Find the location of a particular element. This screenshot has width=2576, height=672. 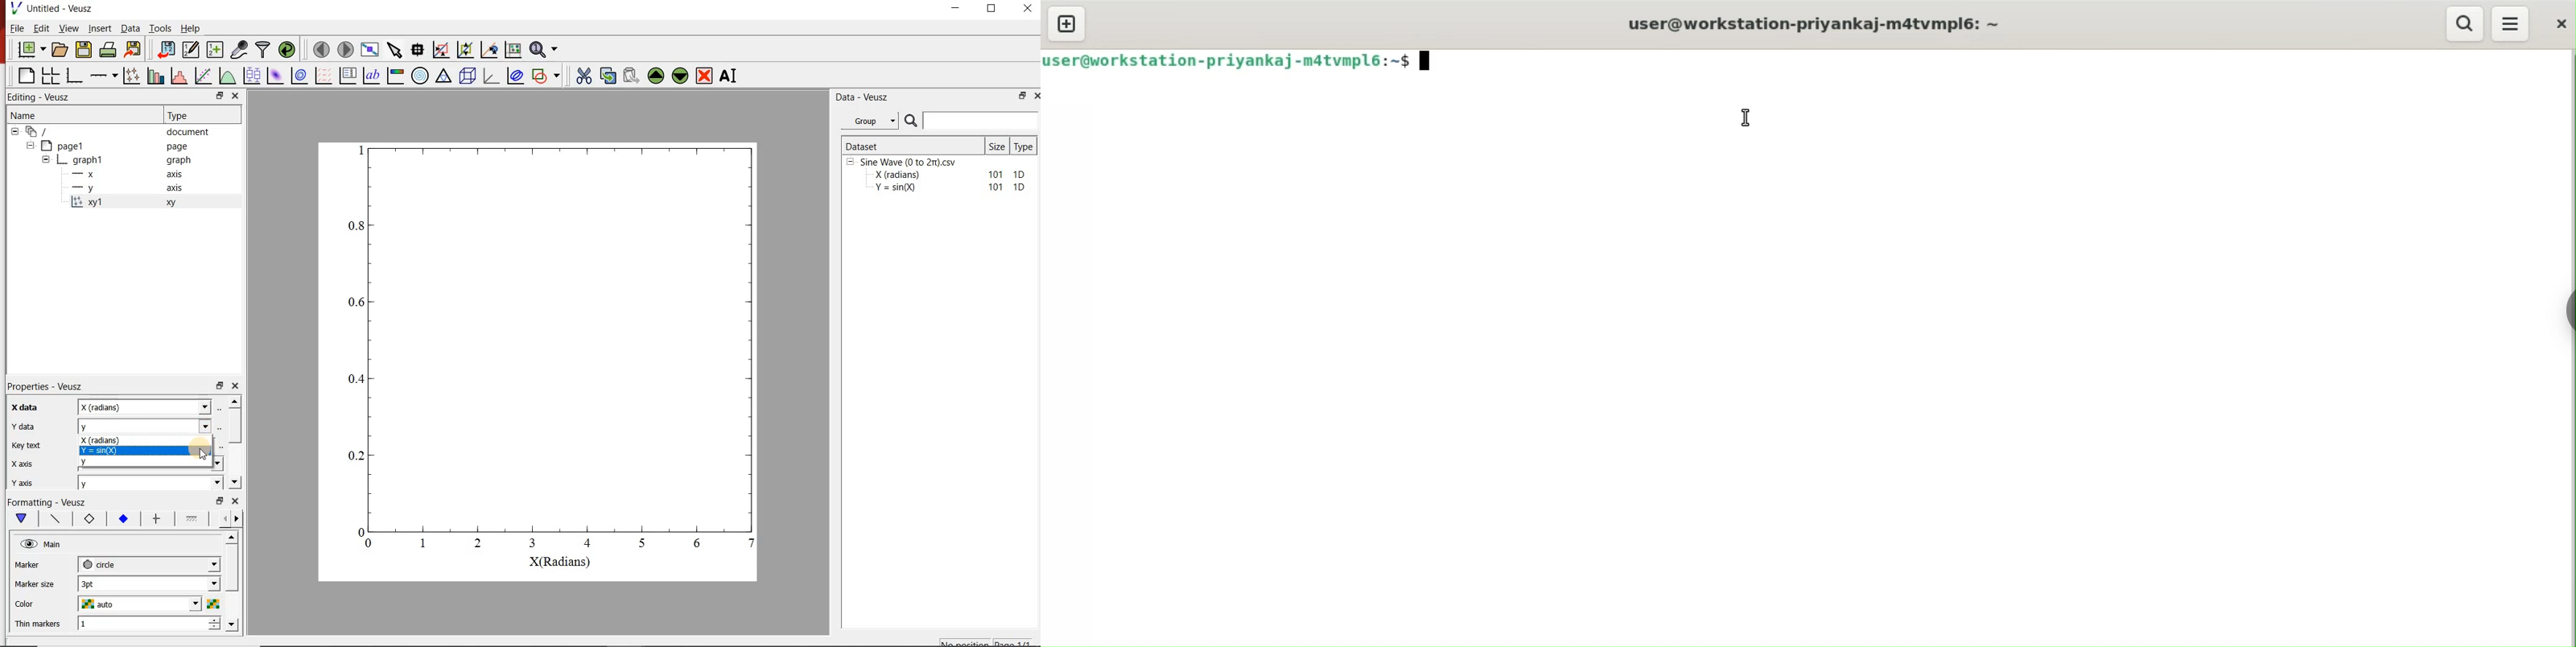

scrollbar is located at coordinates (235, 426).